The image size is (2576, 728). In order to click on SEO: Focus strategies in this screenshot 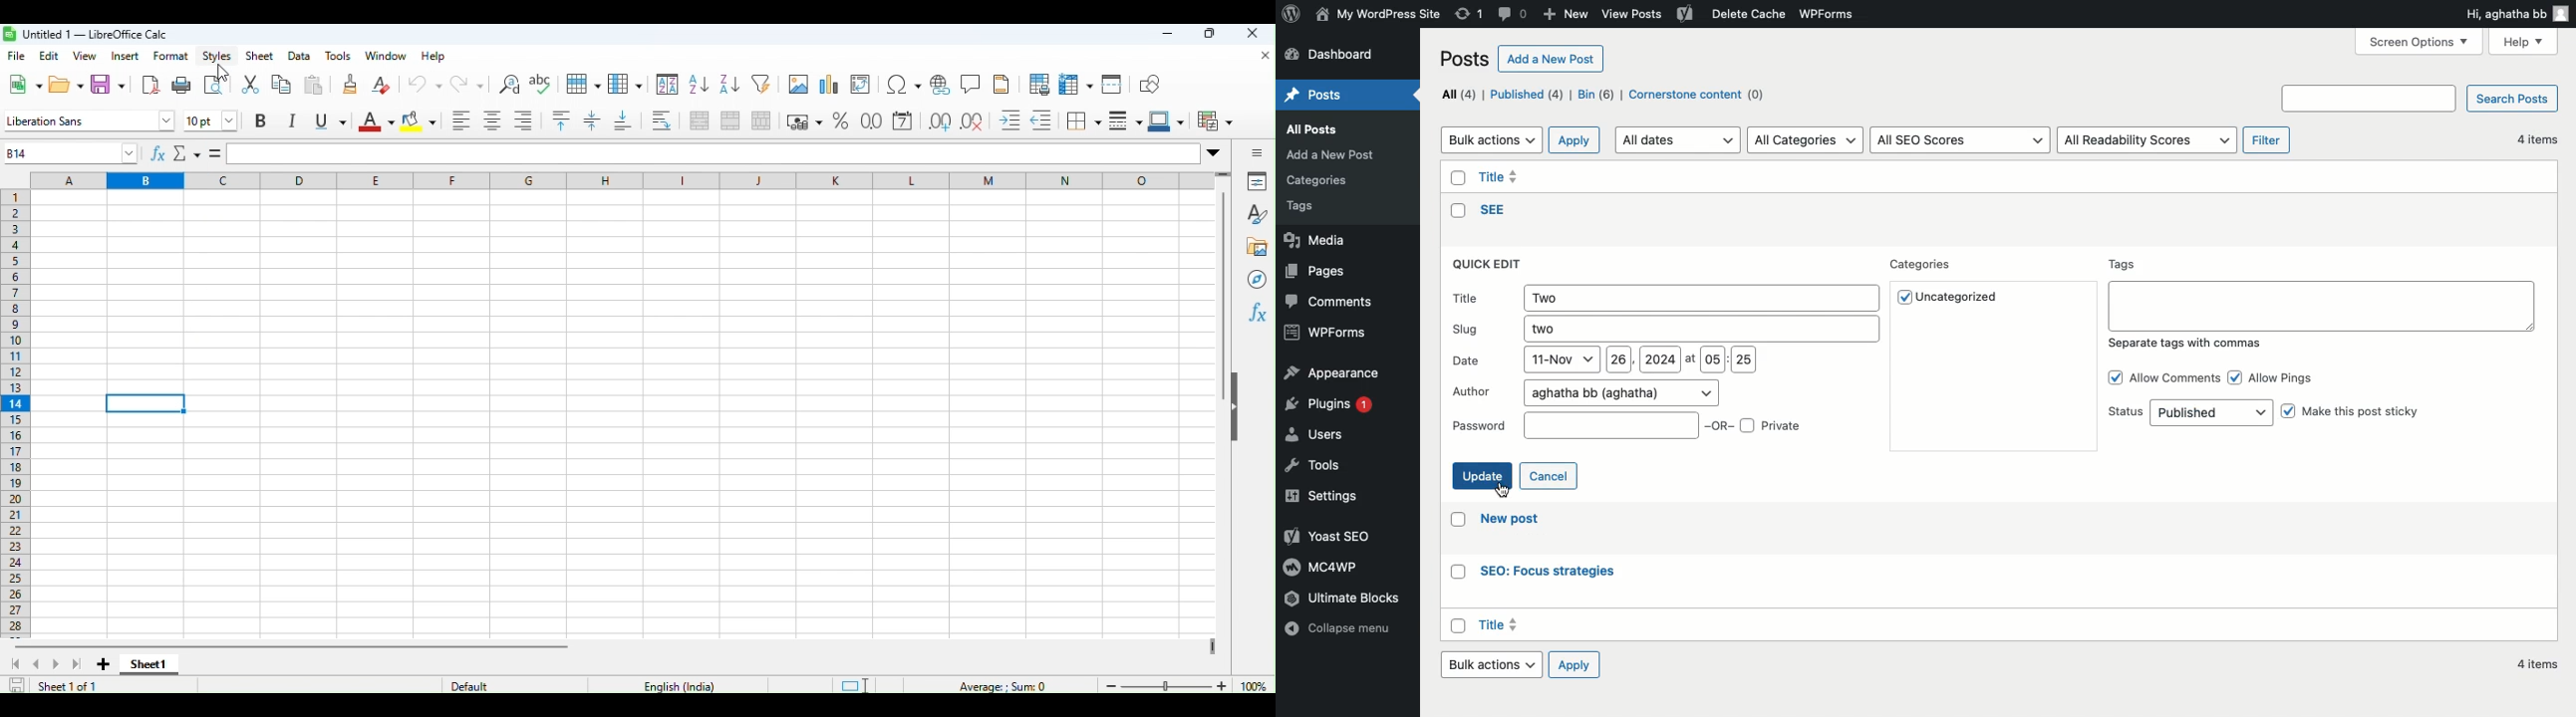, I will do `click(1546, 572)`.